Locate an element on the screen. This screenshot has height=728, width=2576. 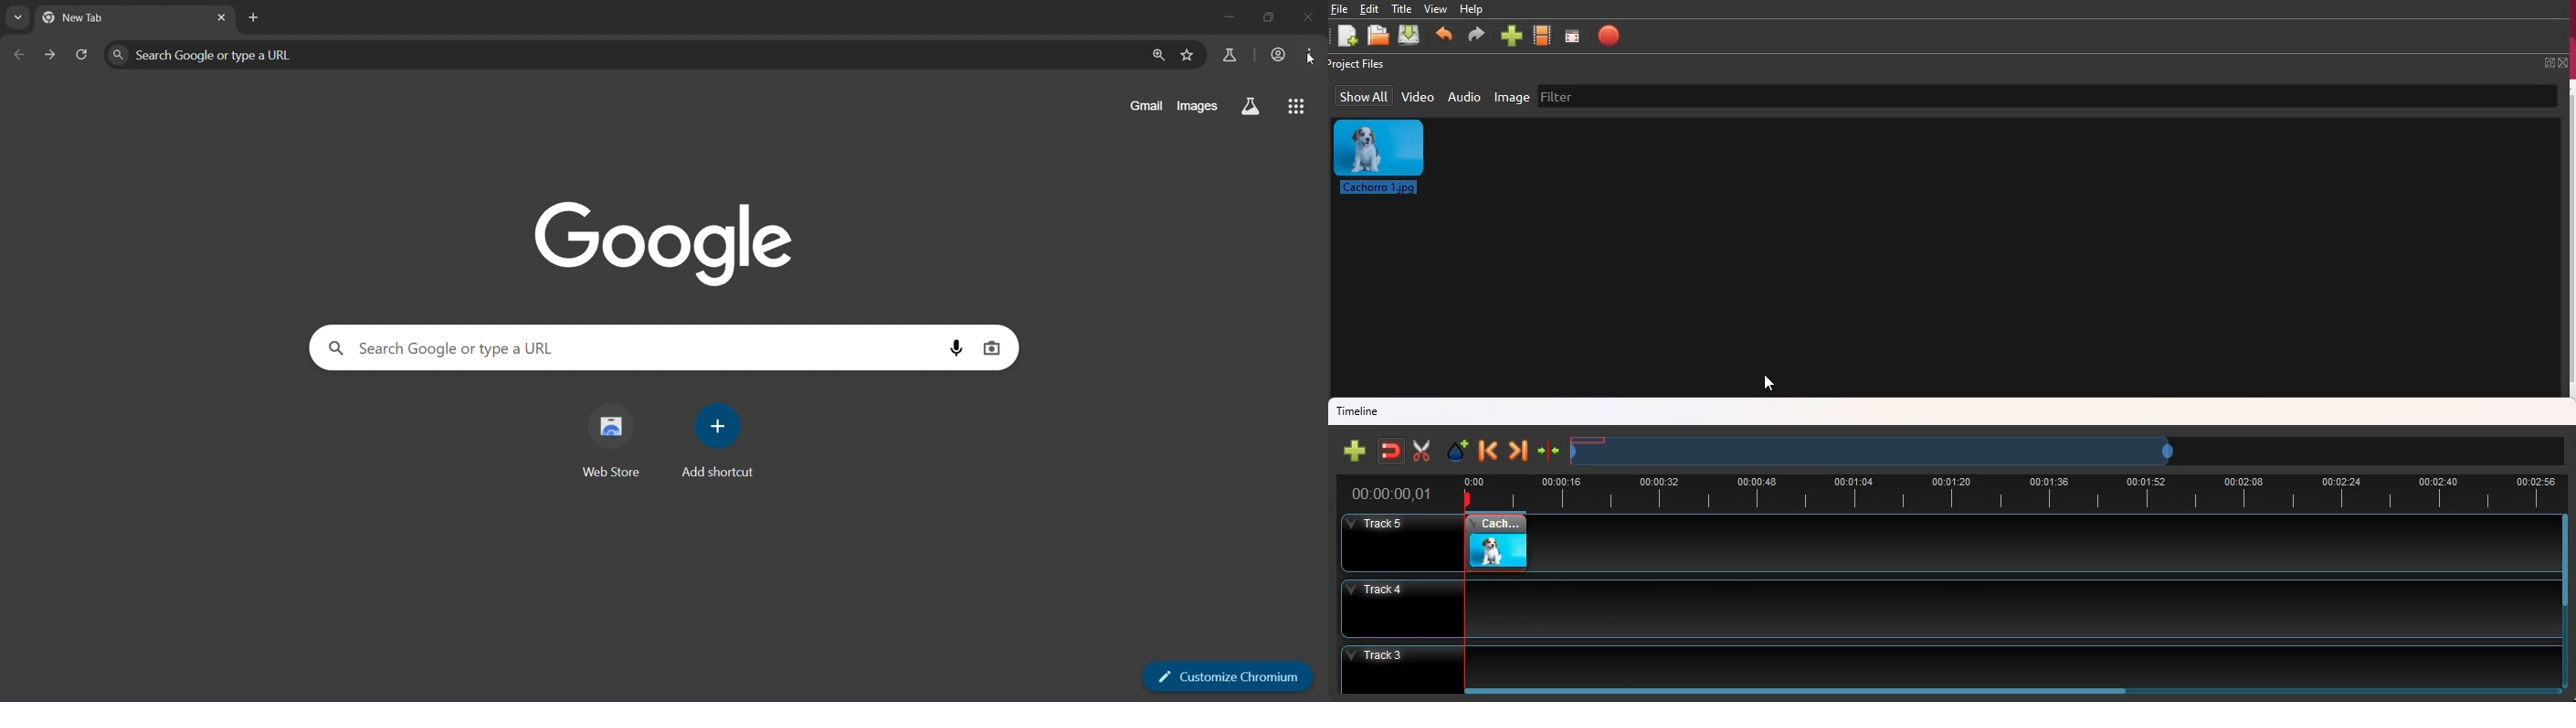
google search is located at coordinates (1300, 109).